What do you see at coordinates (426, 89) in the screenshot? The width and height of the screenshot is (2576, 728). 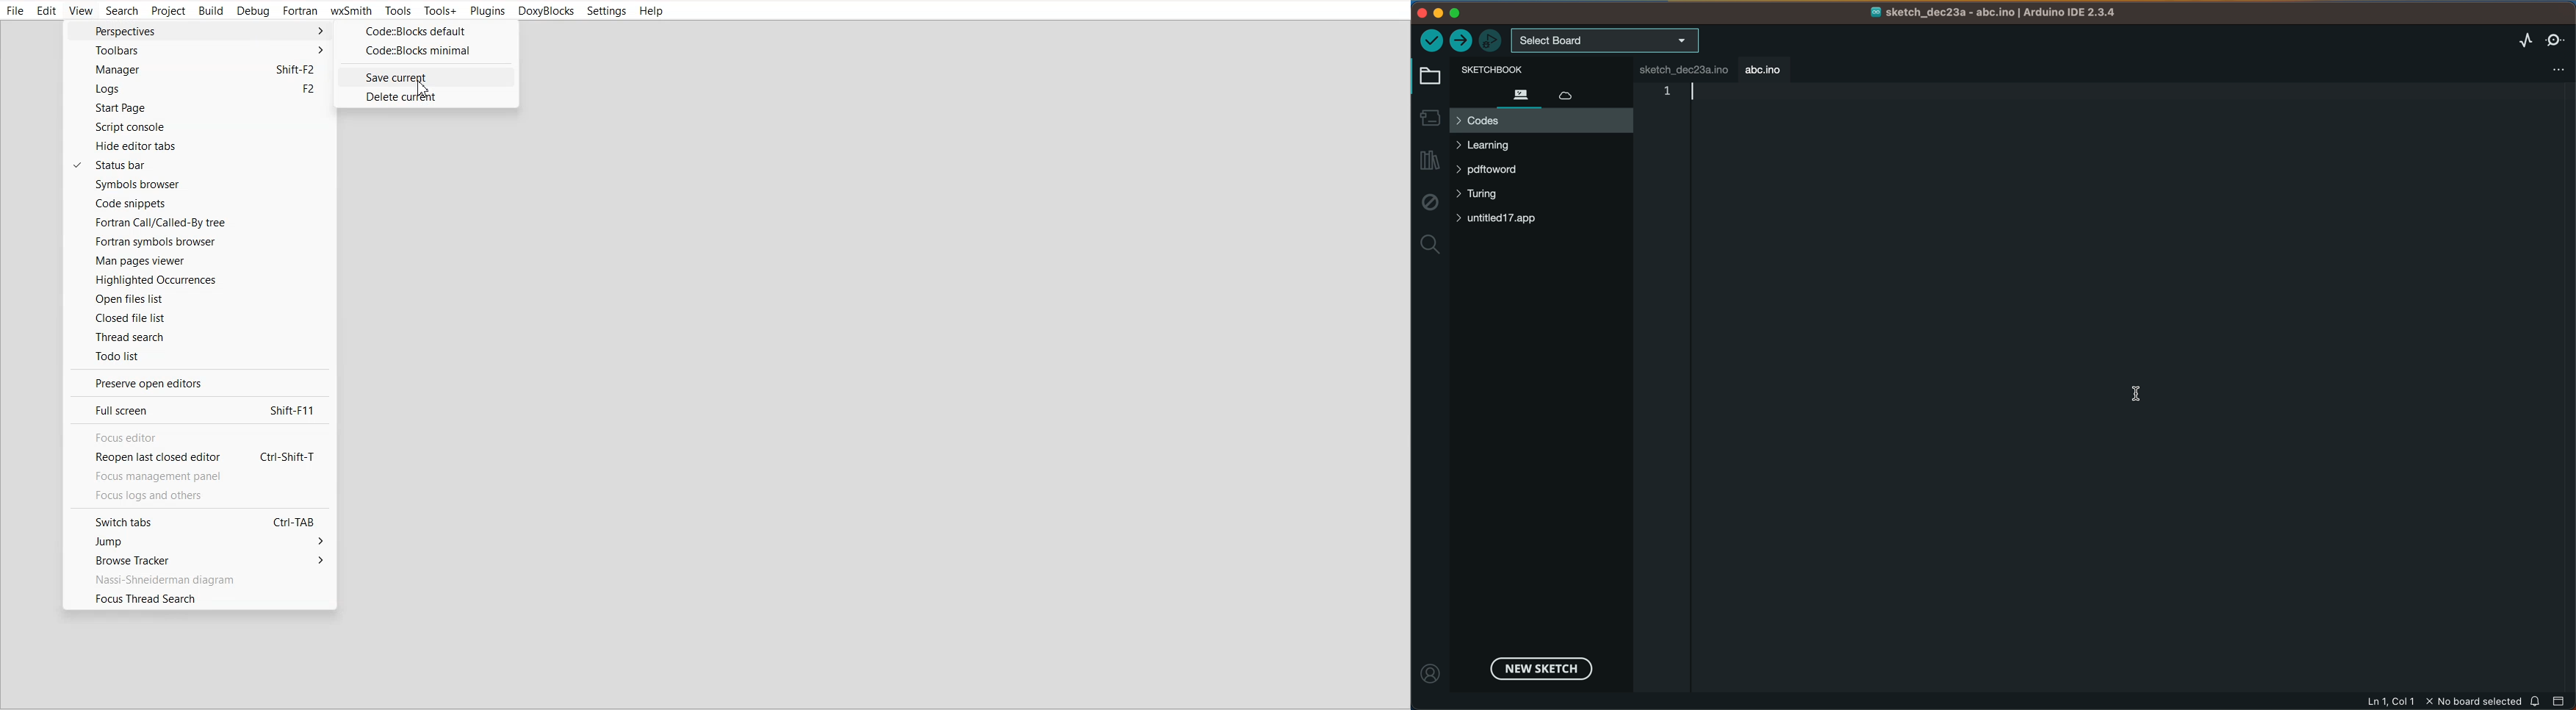 I see `Cursor` at bounding box center [426, 89].